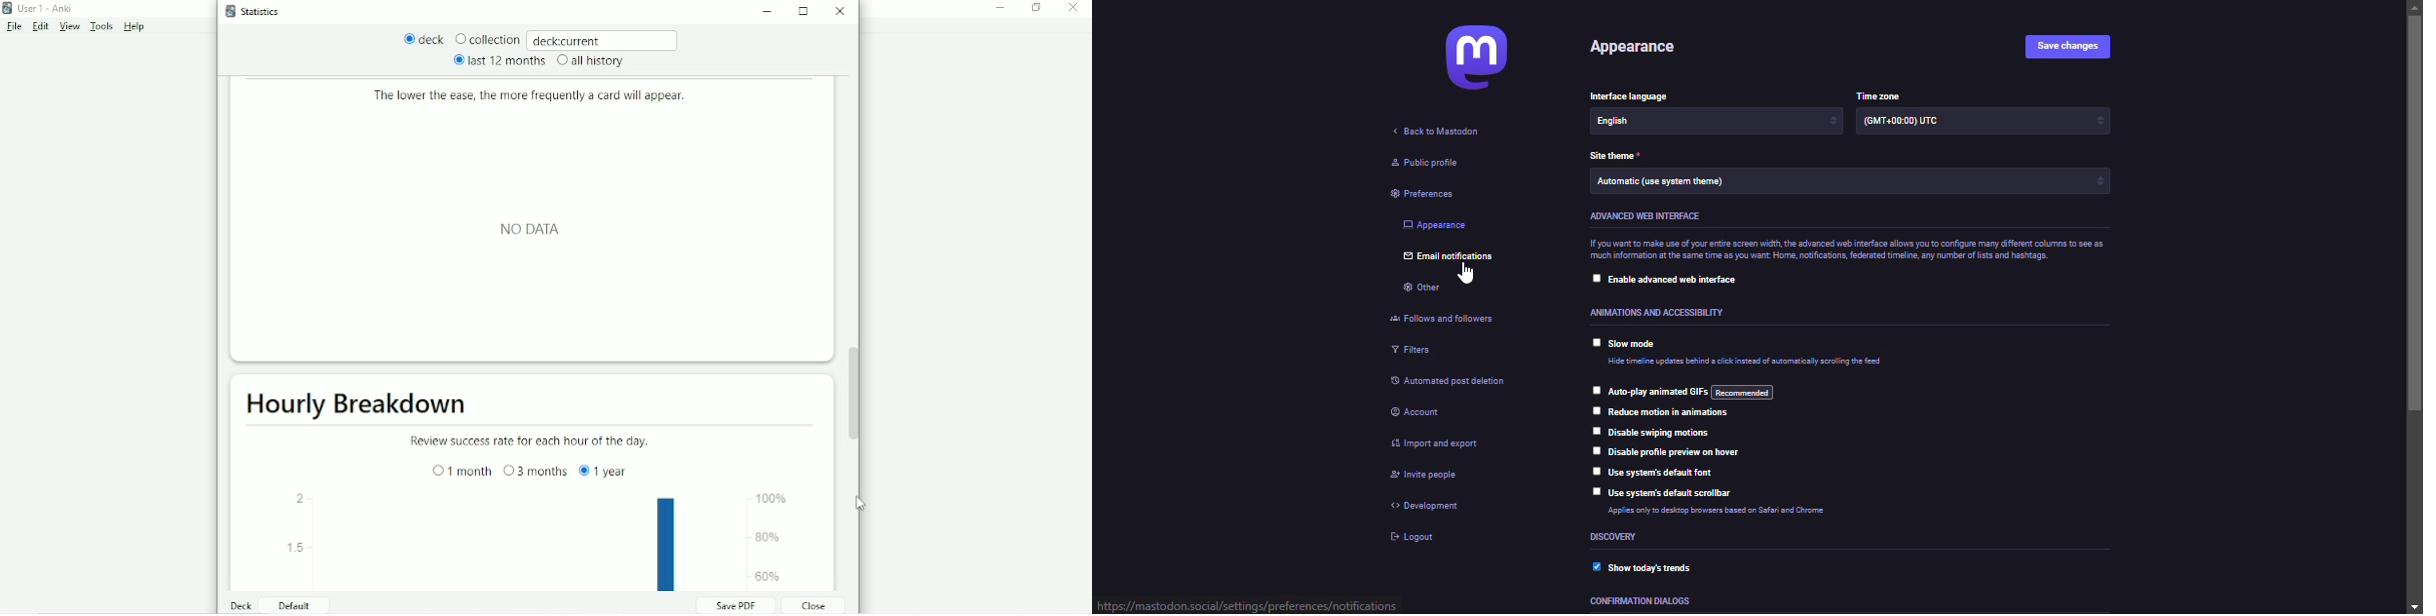  What do you see at coordinates (537, 230) in the screenshot?
I see `NO DATA` at bounding box center [537, 230].